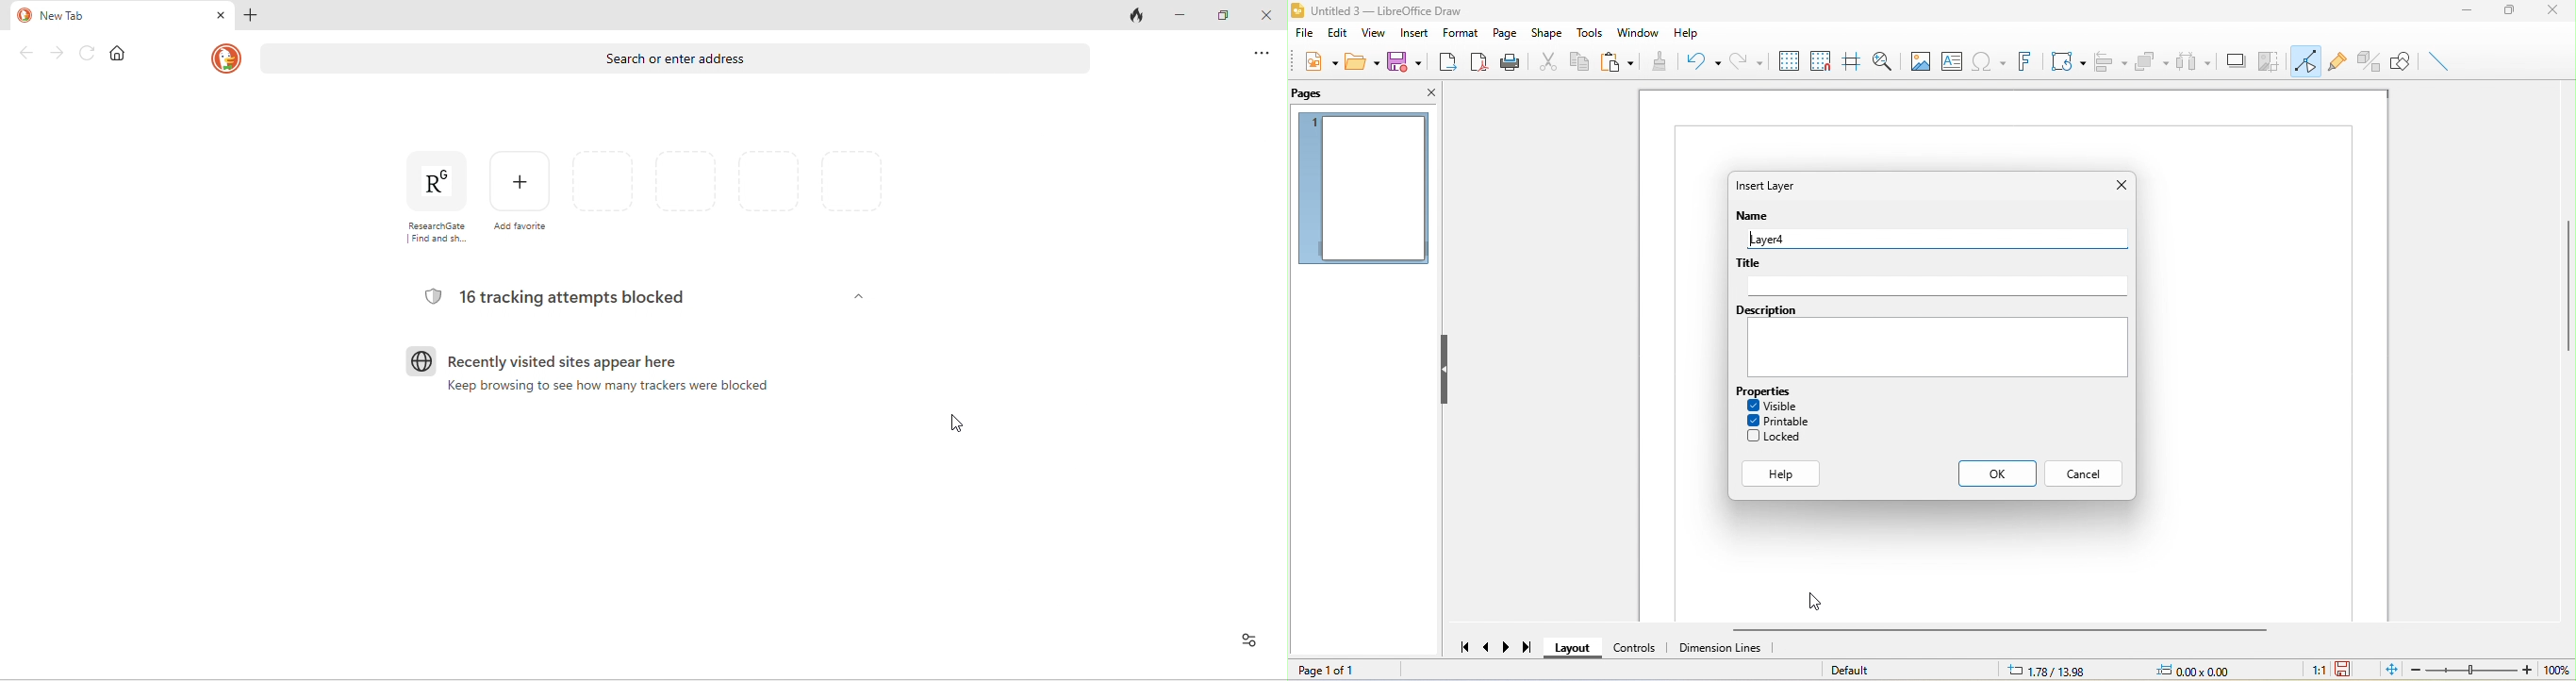  Describe the element at coordinates (123, 54) in the screenshot. I see `home` at that location.